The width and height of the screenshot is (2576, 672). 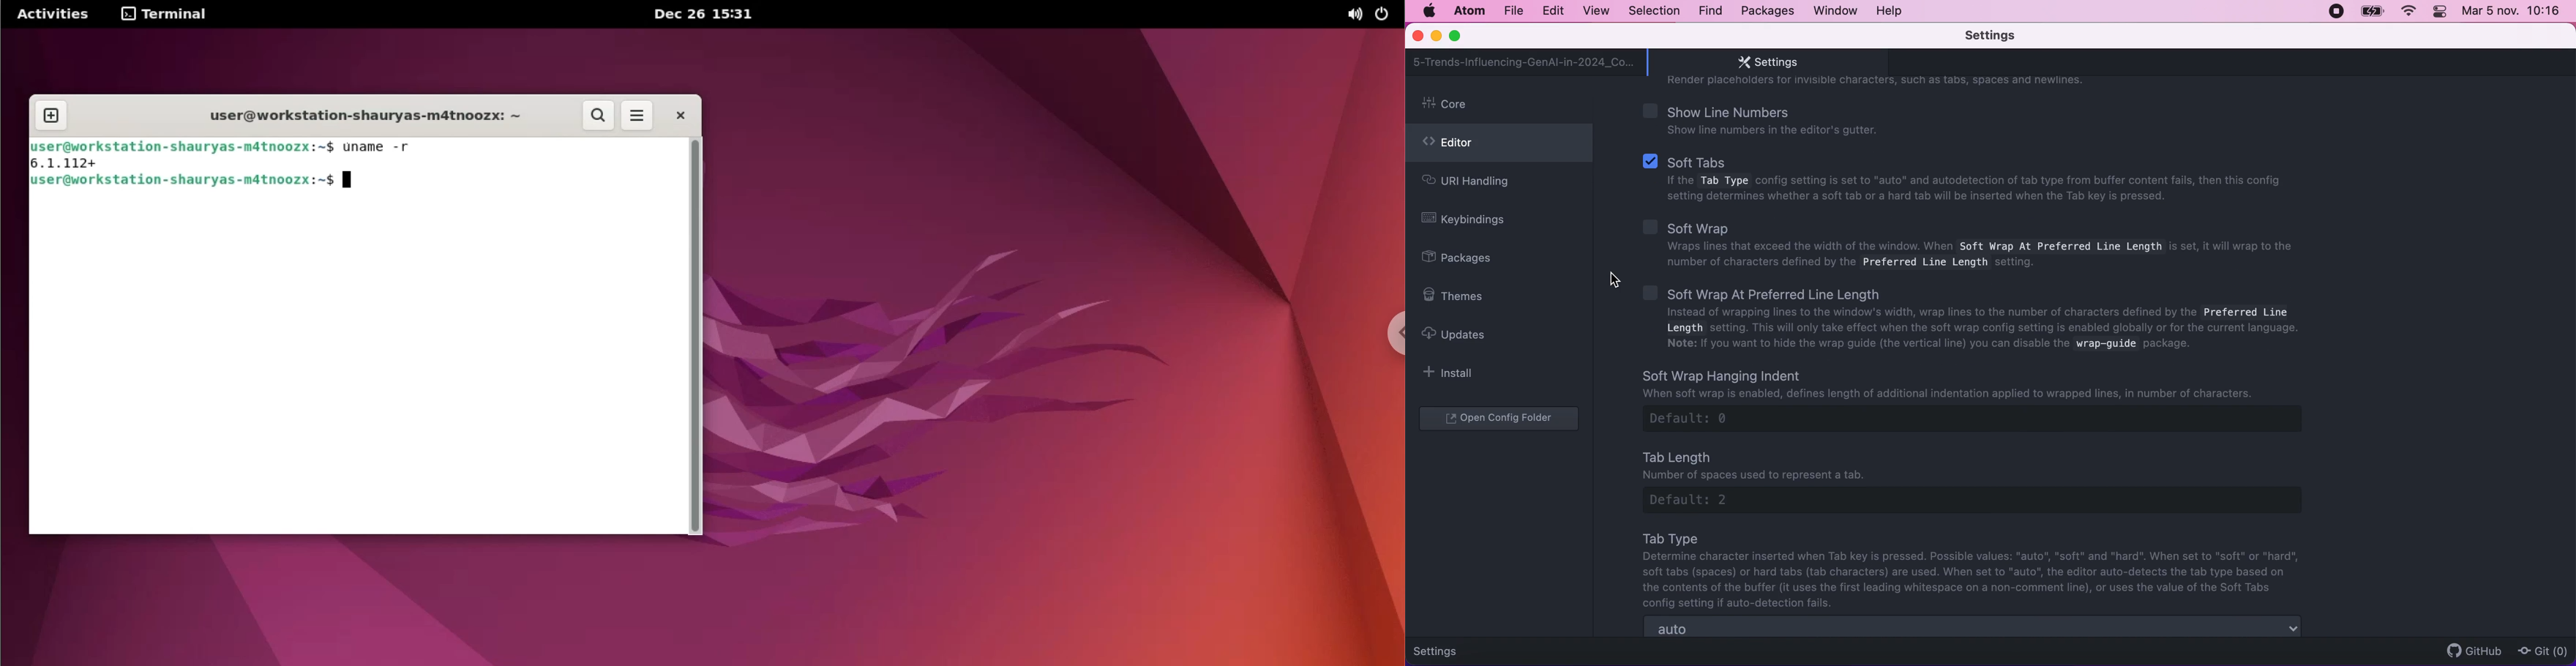 What do you see at coordinates (2540, 650) in the screenshot?
I see `Git (0)` at bounding box center [2540, 650].